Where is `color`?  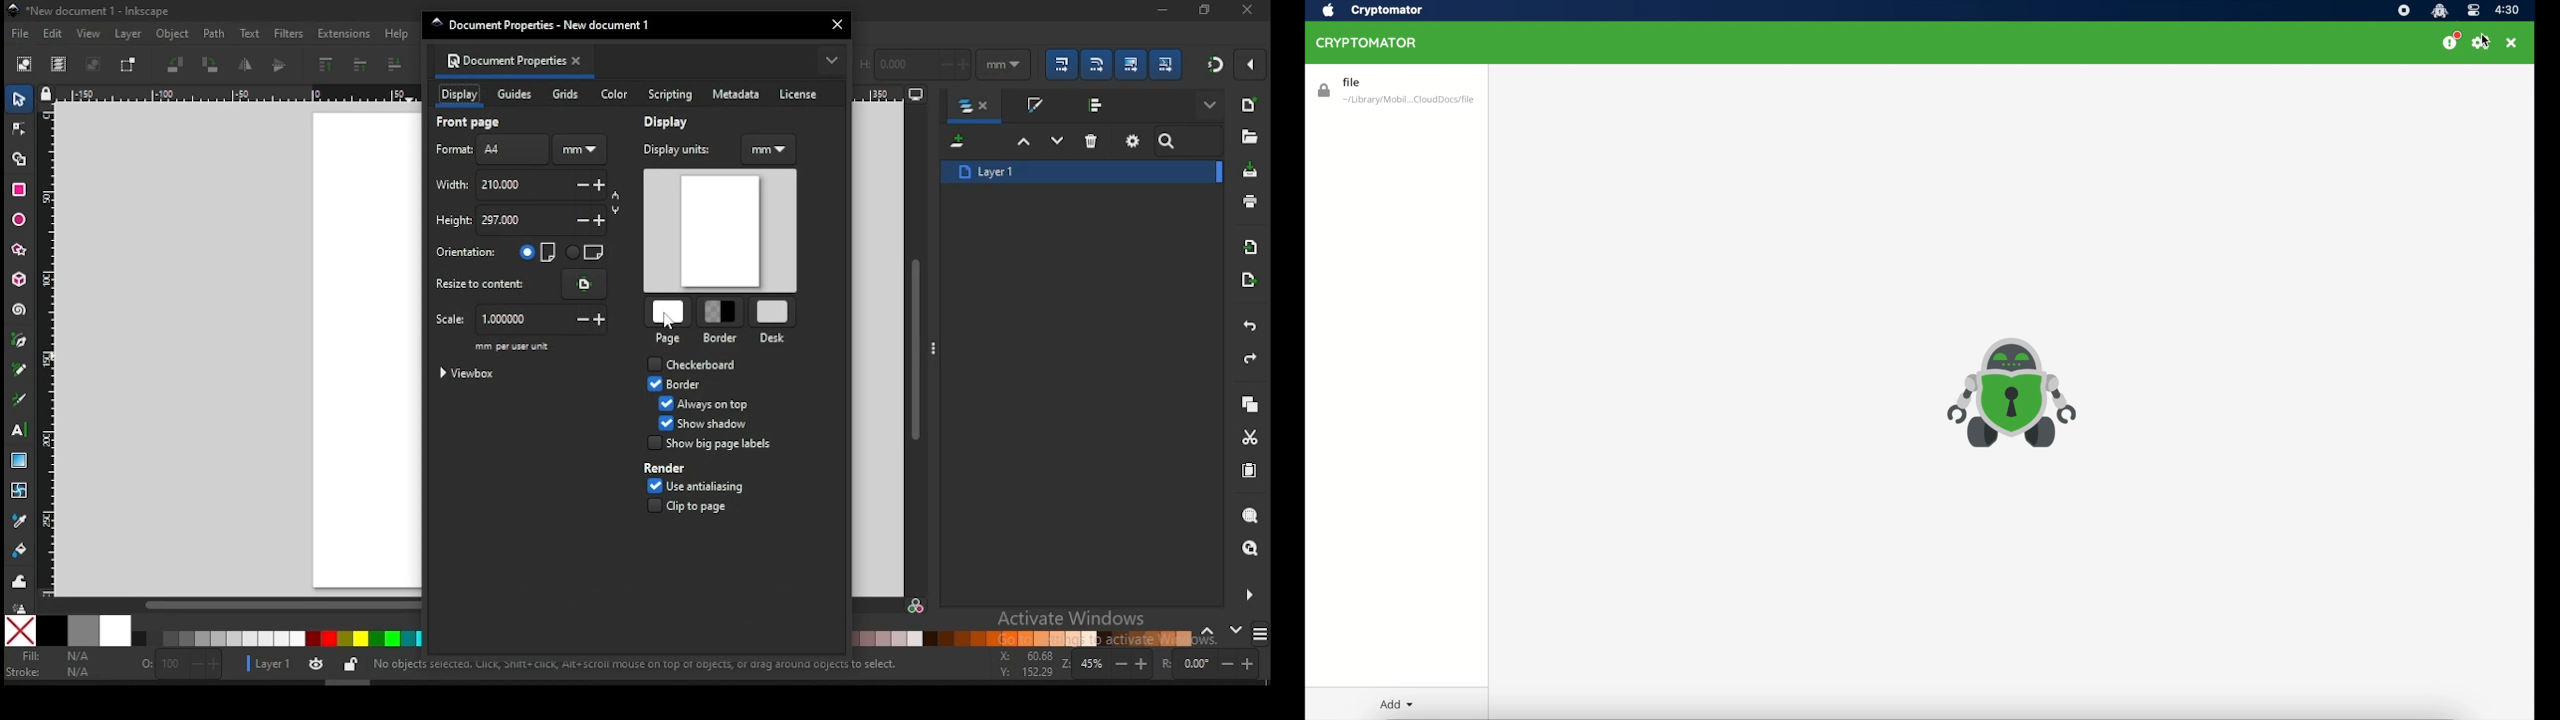 color is located at coordinates (614, 95).